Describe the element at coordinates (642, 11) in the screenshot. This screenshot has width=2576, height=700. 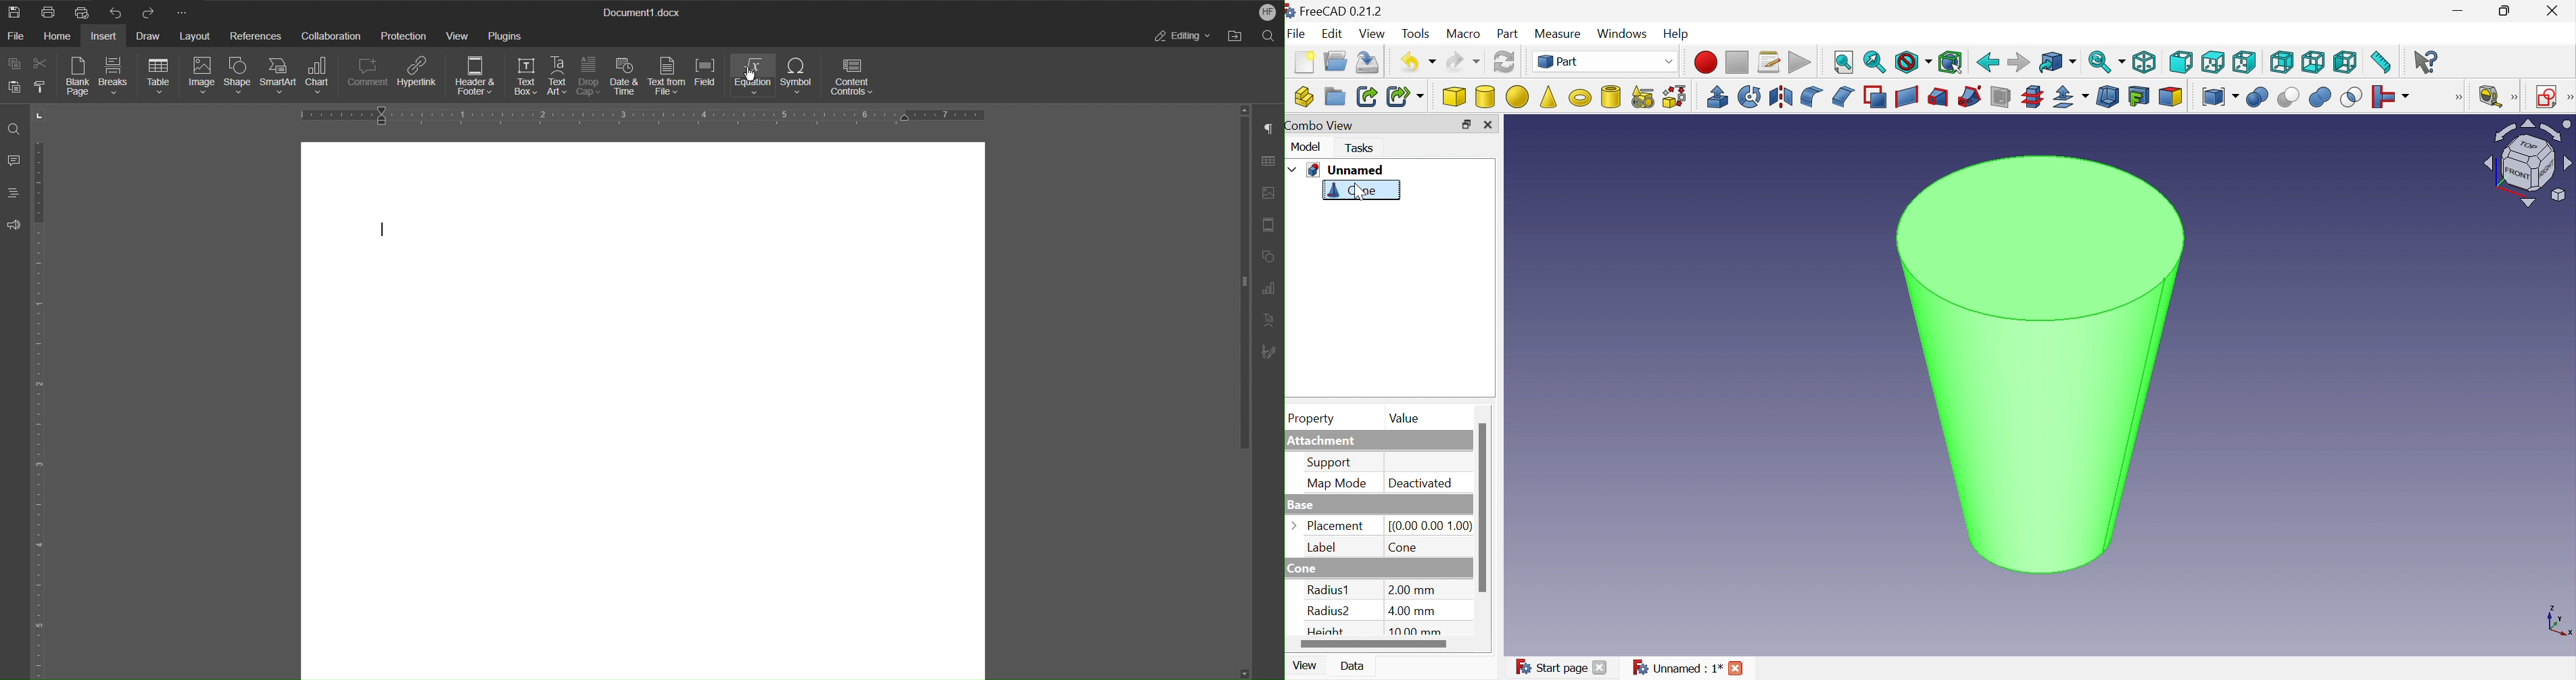
I see `Document Title` at that location.